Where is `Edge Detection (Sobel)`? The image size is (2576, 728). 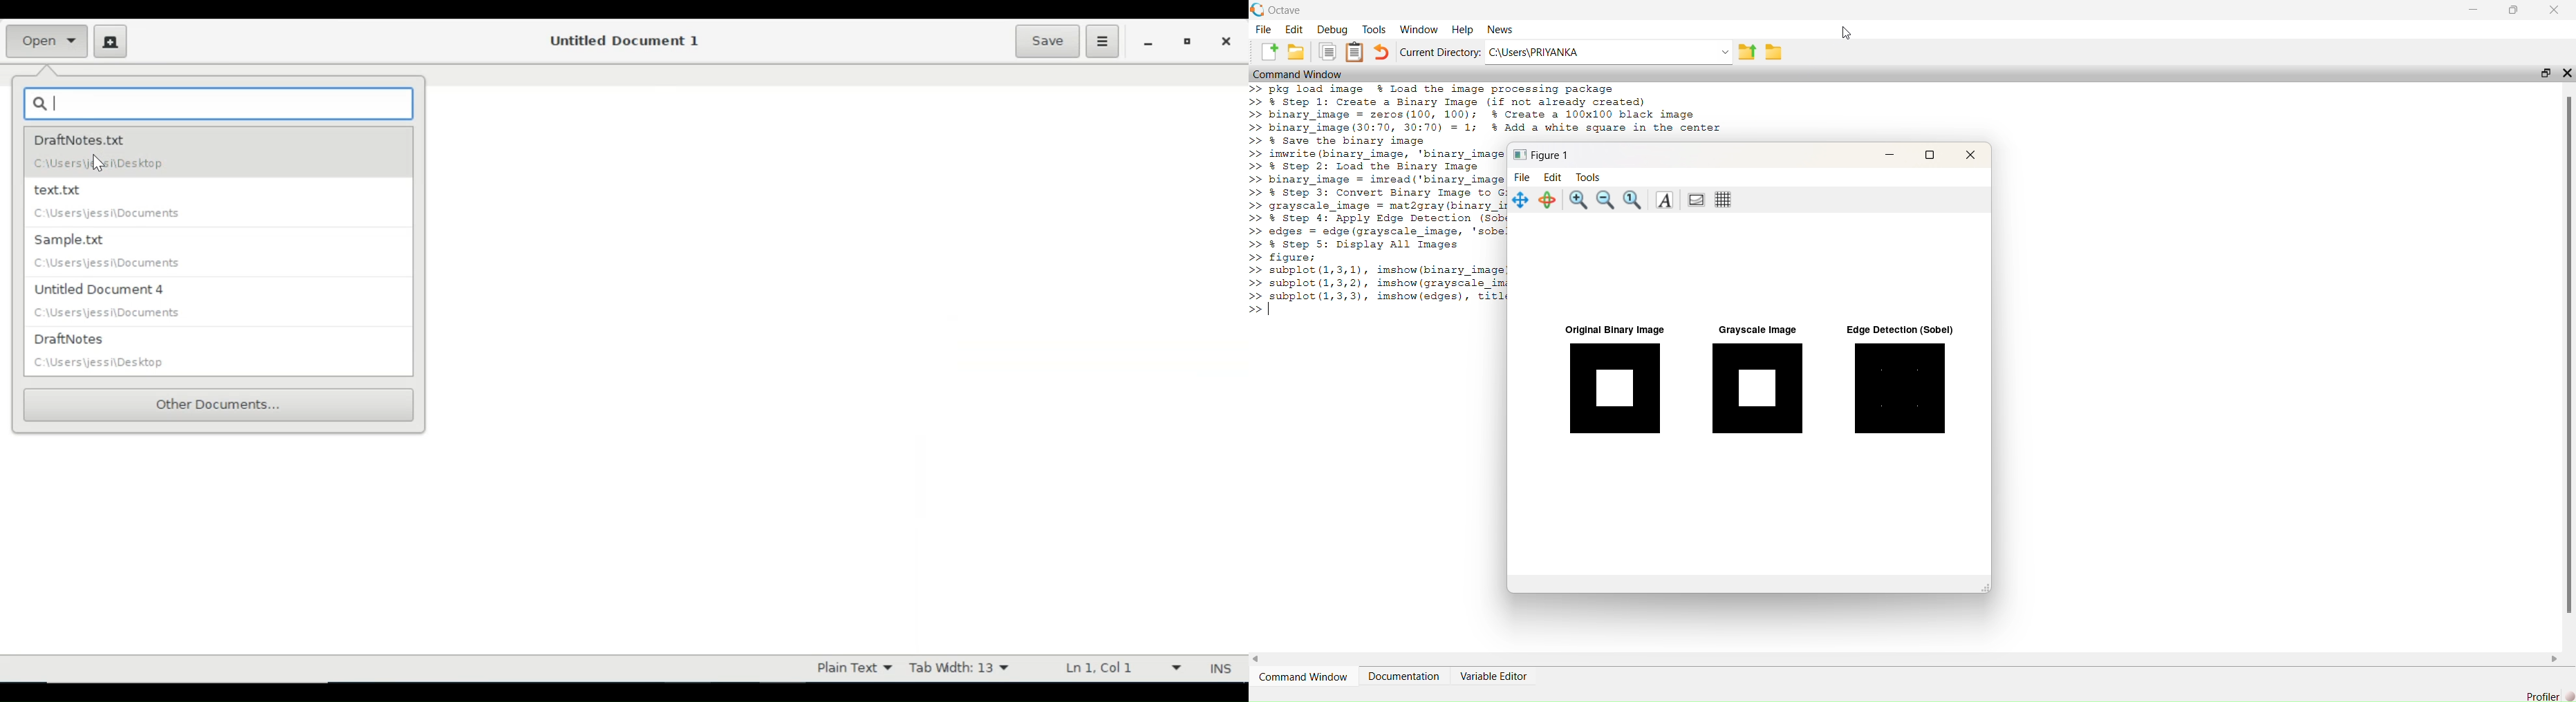
Edge Detection (Sobel) is located at coordinates (1900, 330).